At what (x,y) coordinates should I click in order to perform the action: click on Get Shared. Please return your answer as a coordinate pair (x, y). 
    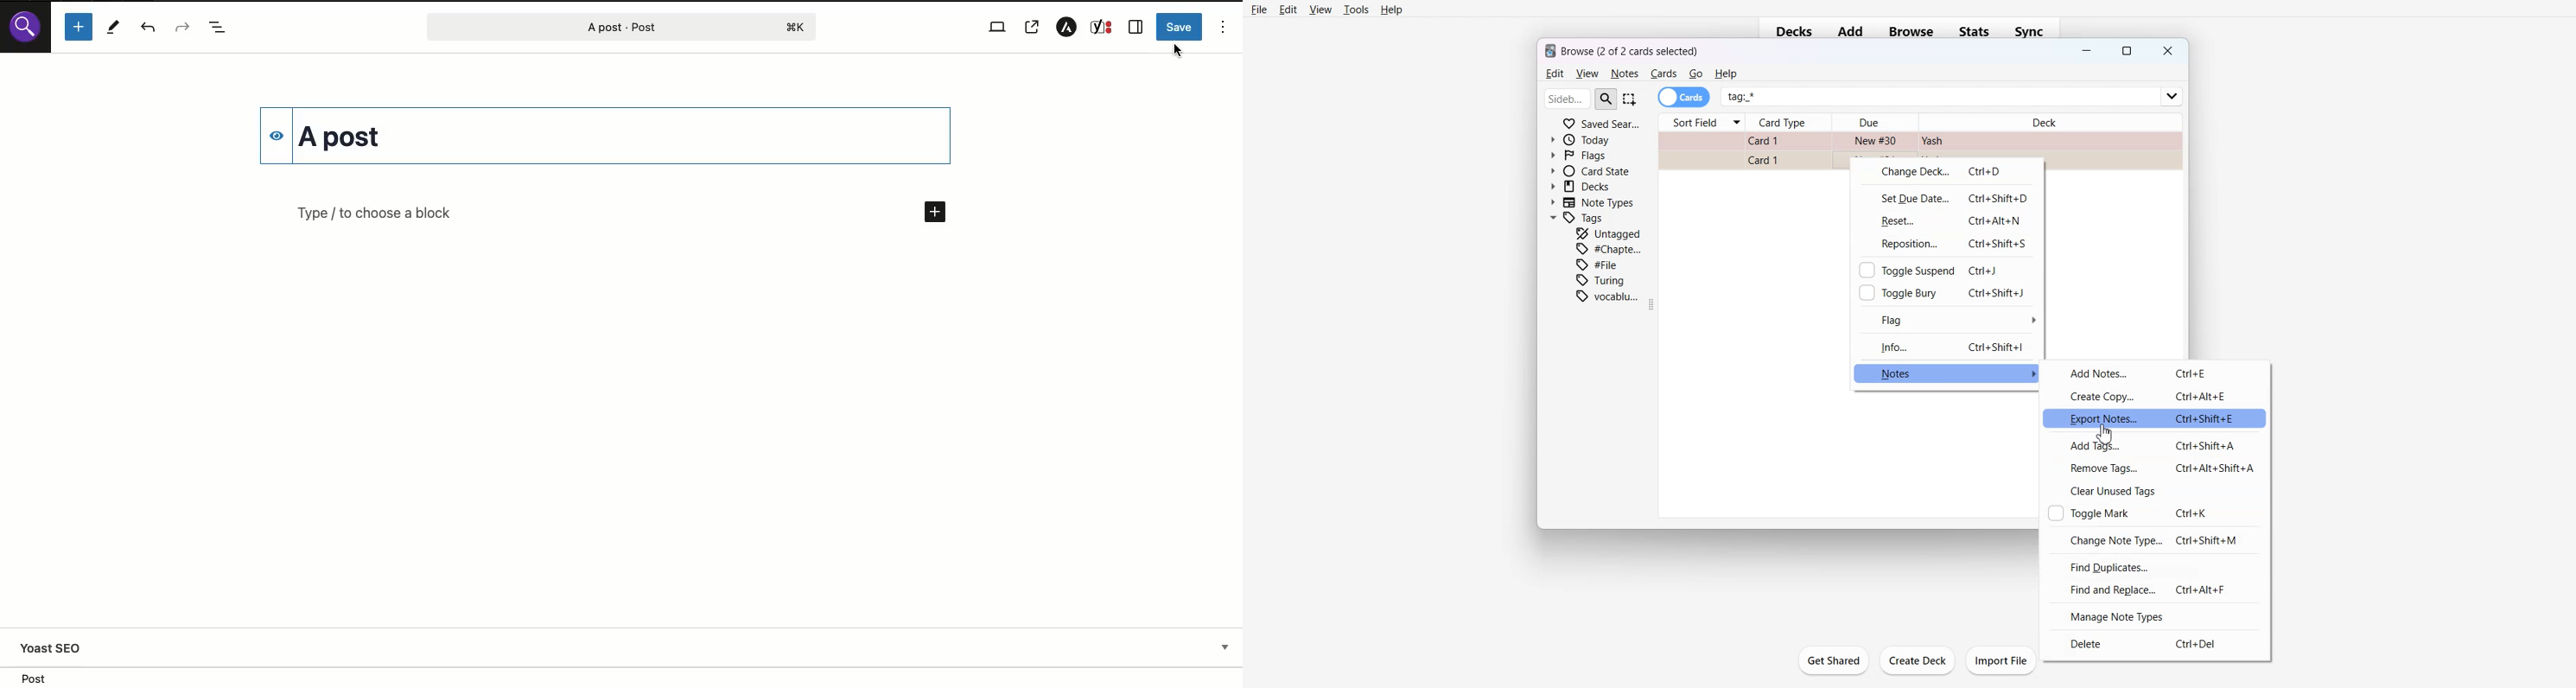
    Looking at the image, I should click on (1833, 660).